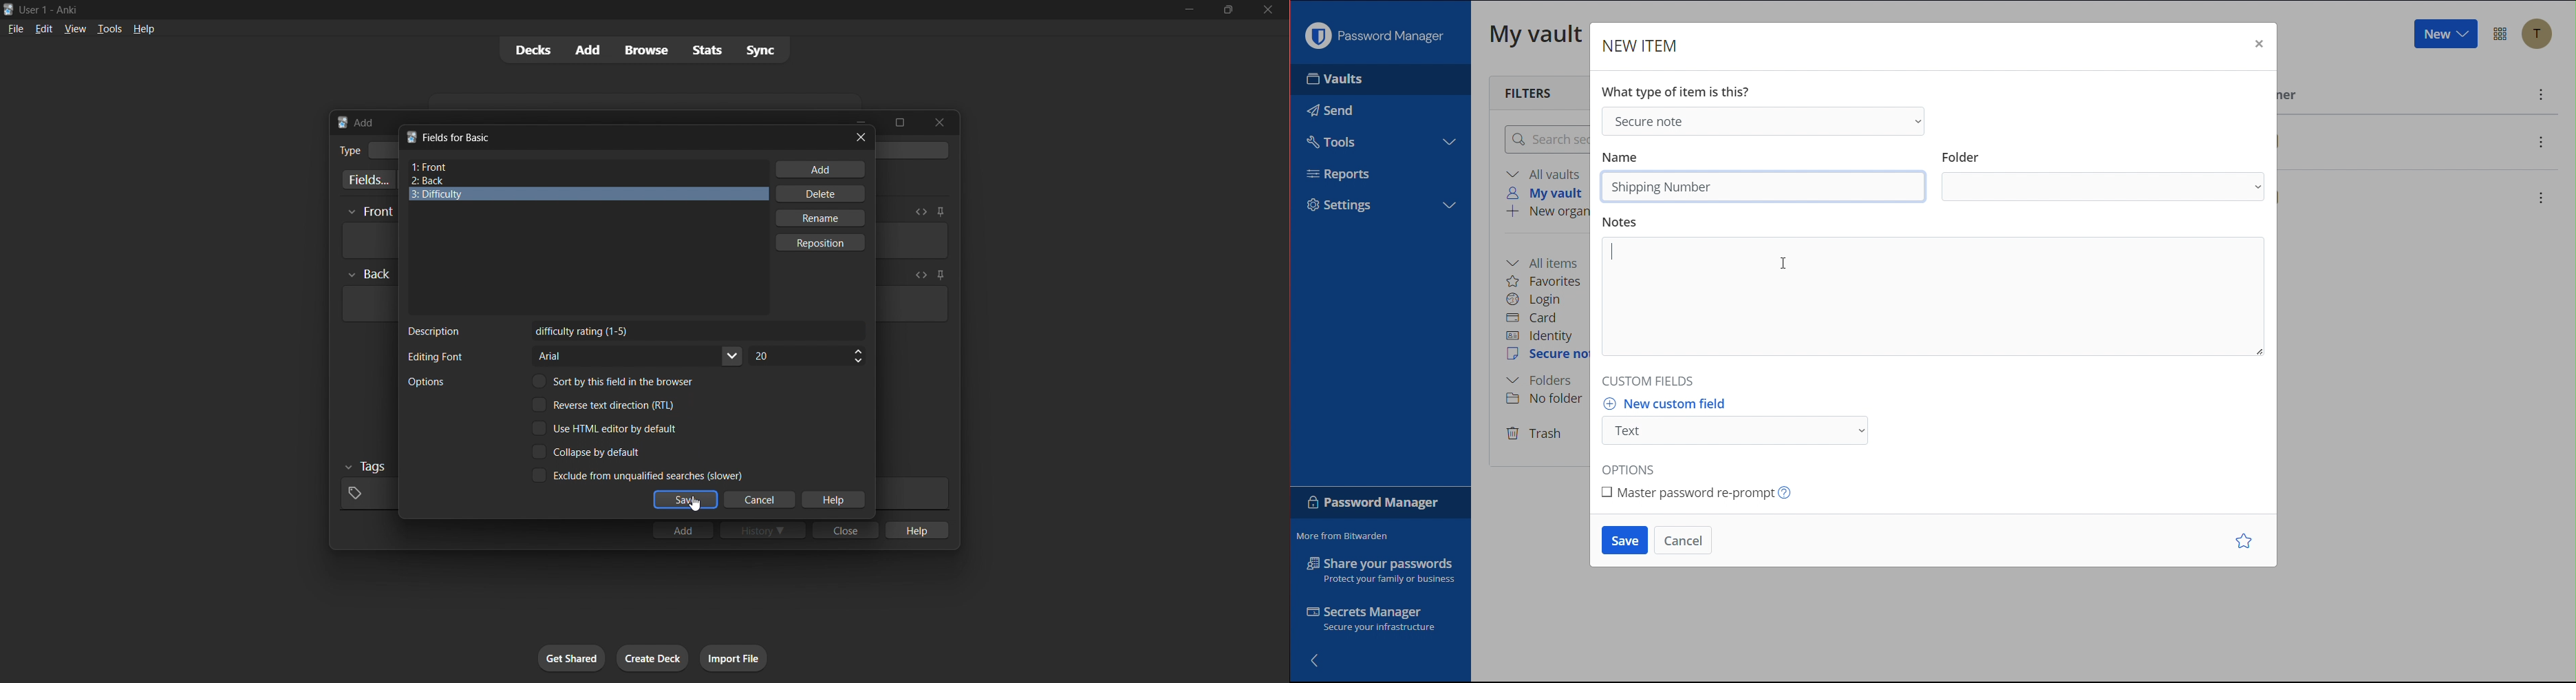  I want to click on Card back input, so click(912, 304).